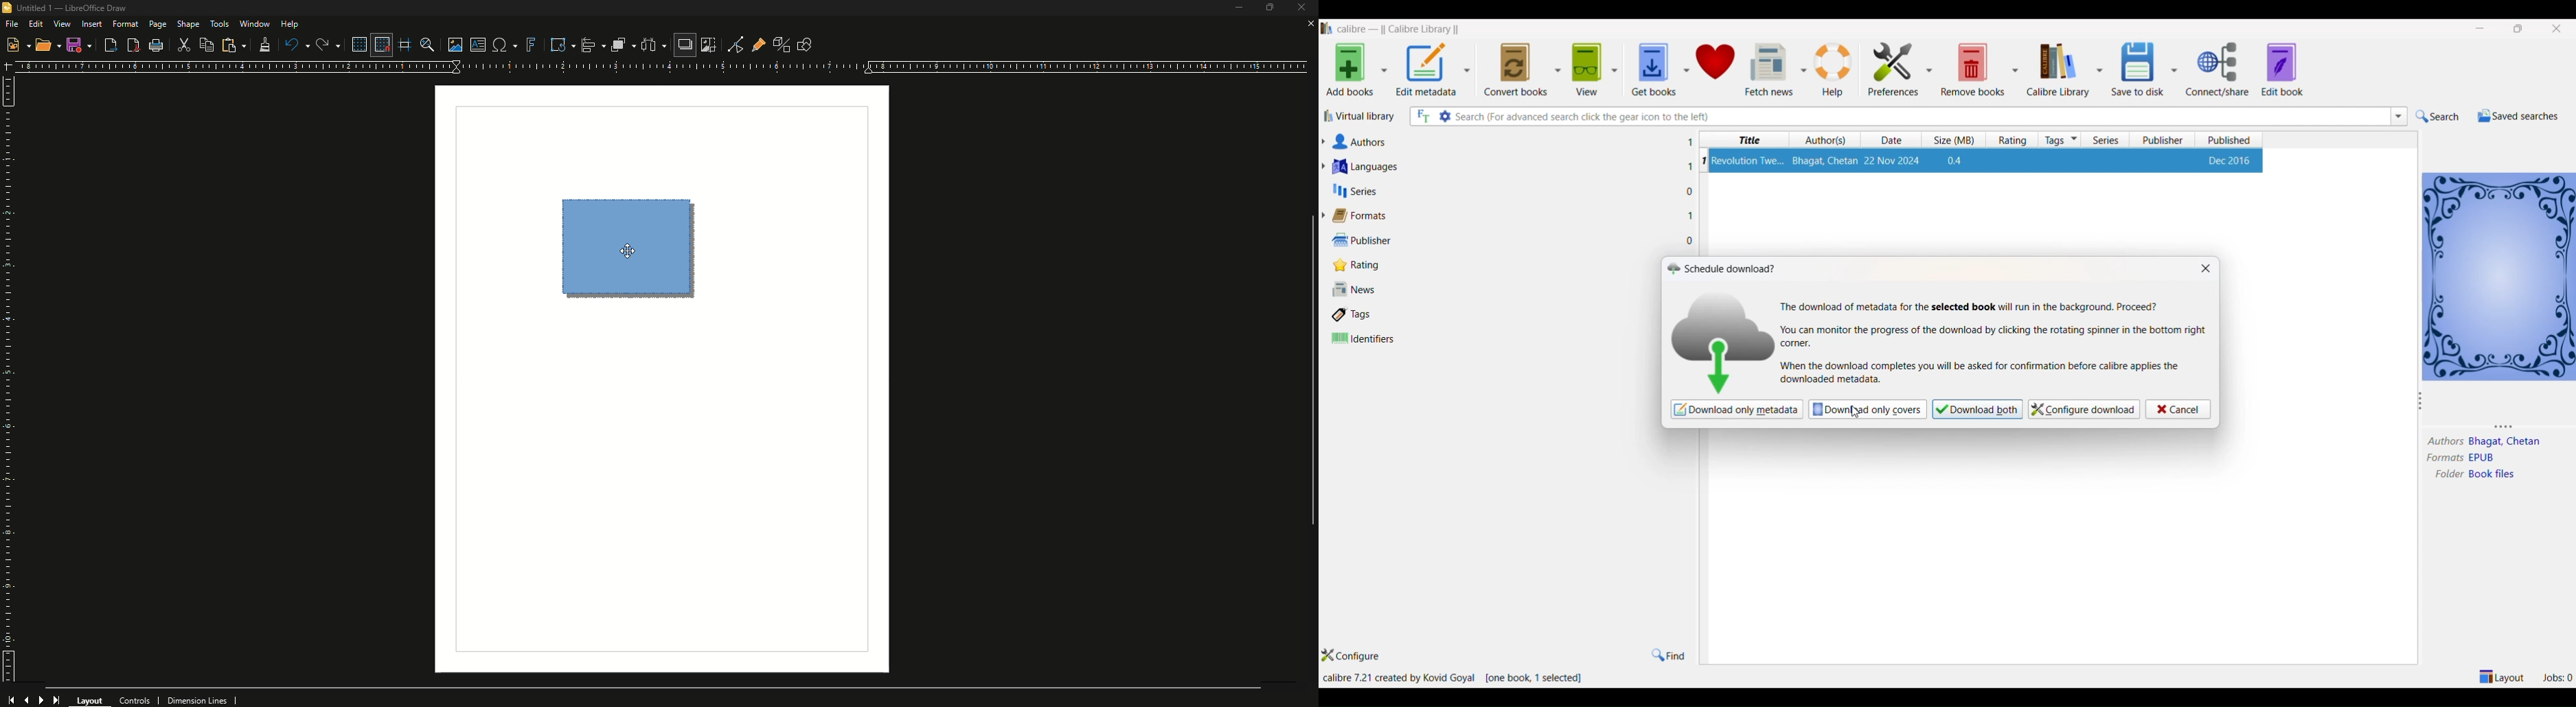 This screenshot has height=728, width=2576. I want to click on Arrange, so click(618, 45).